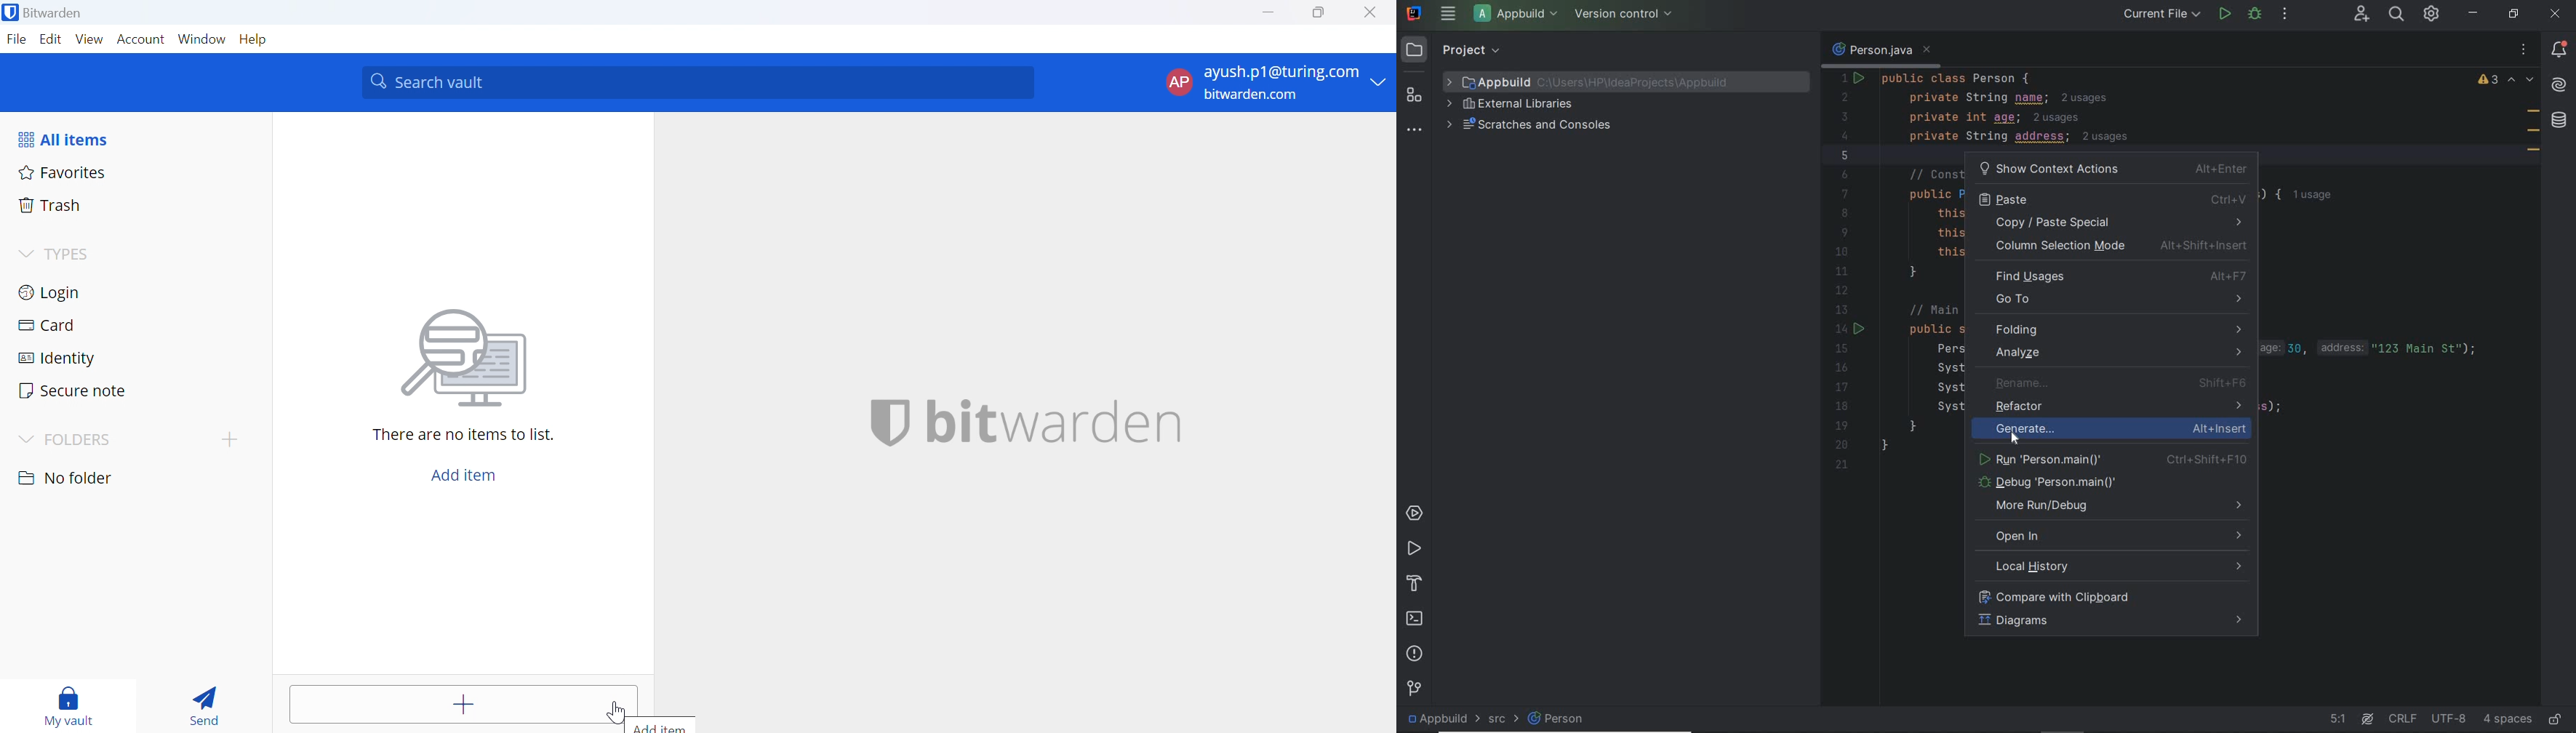 This screenshot has width=2576, height=756. I want to click on project file name, so click(1599, 81).